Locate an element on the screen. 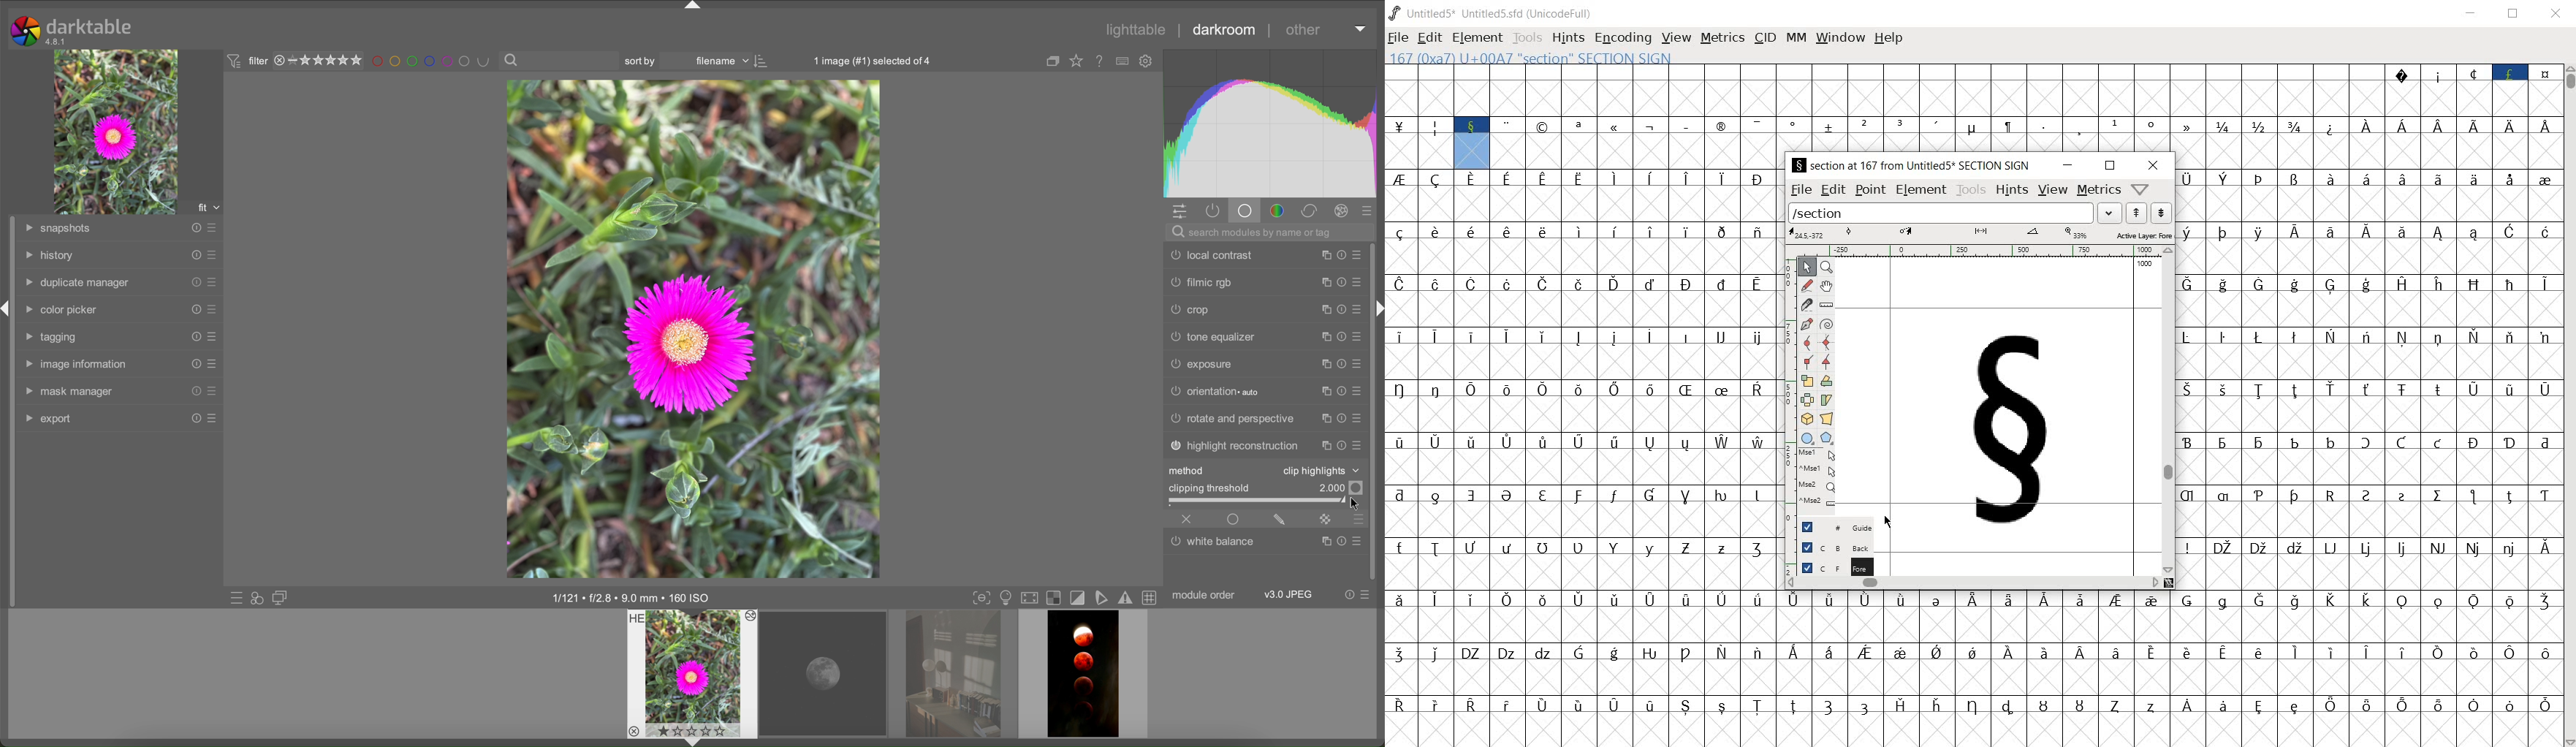 The height and width of the screenshot is (756, 2576). toggle cliping indication is located at coordinates (1080, 598).